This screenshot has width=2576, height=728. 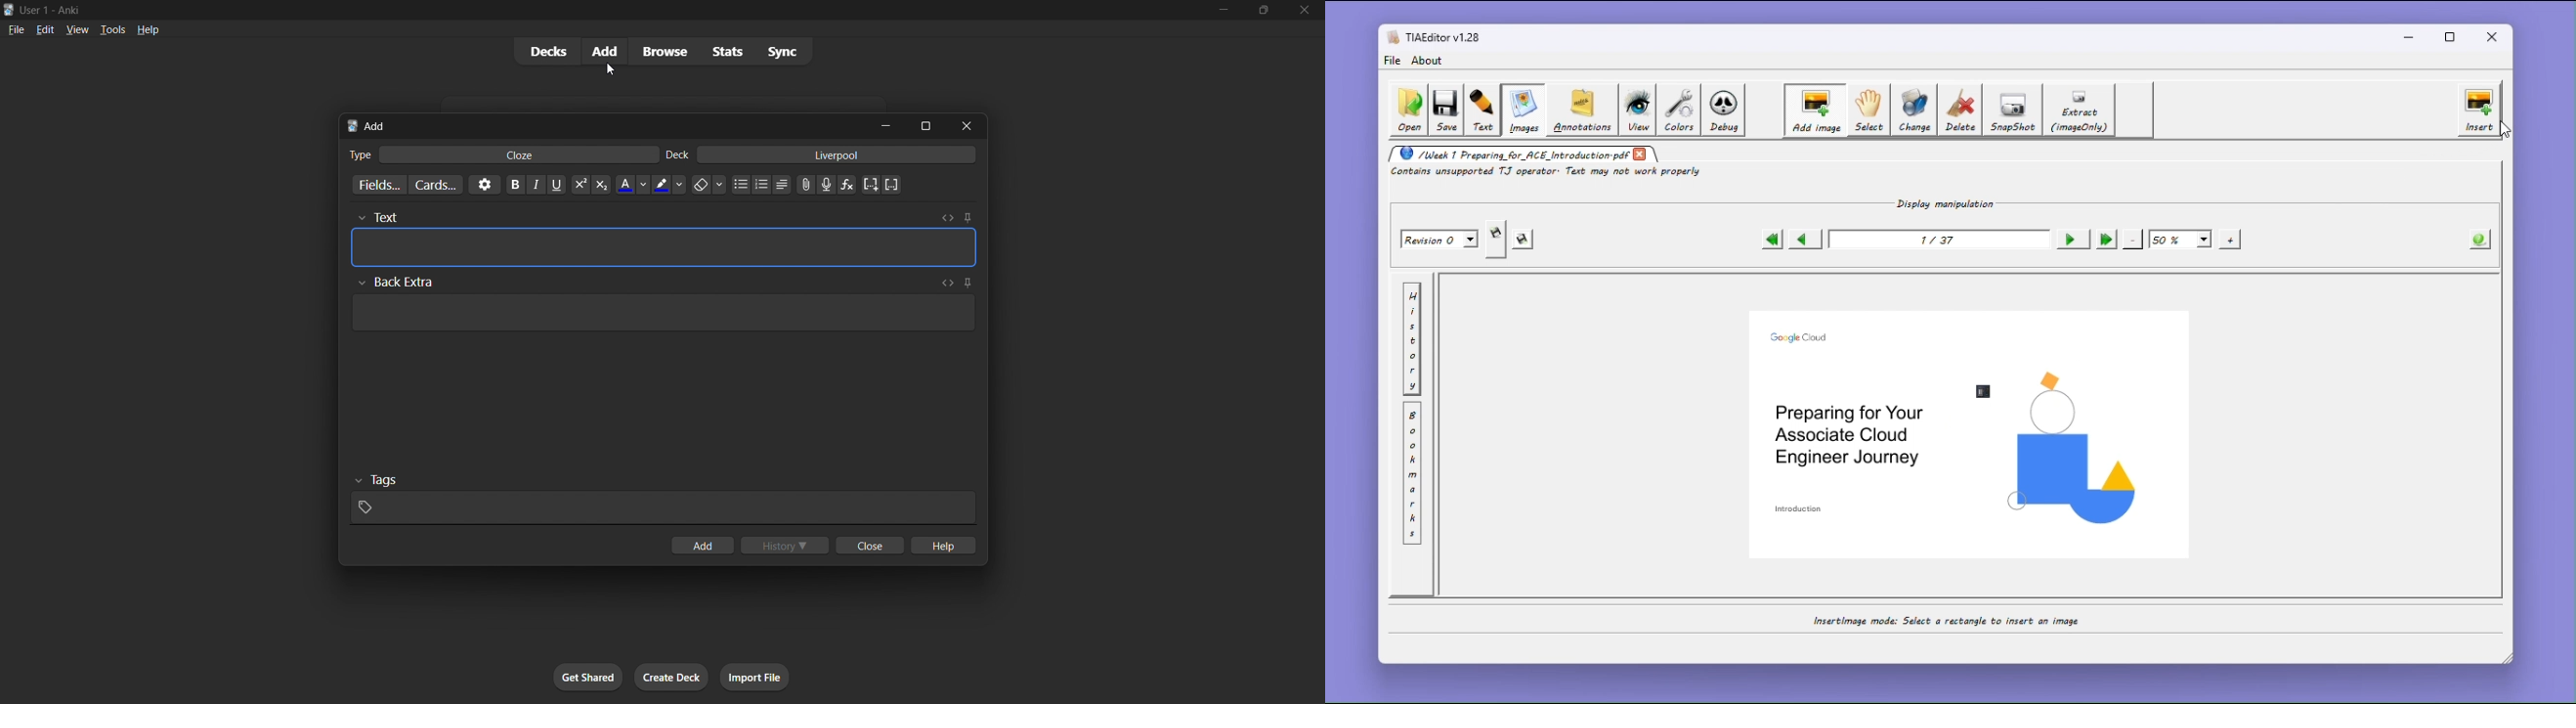 I want to click on toggle sticky, so click(x=967, y=216).